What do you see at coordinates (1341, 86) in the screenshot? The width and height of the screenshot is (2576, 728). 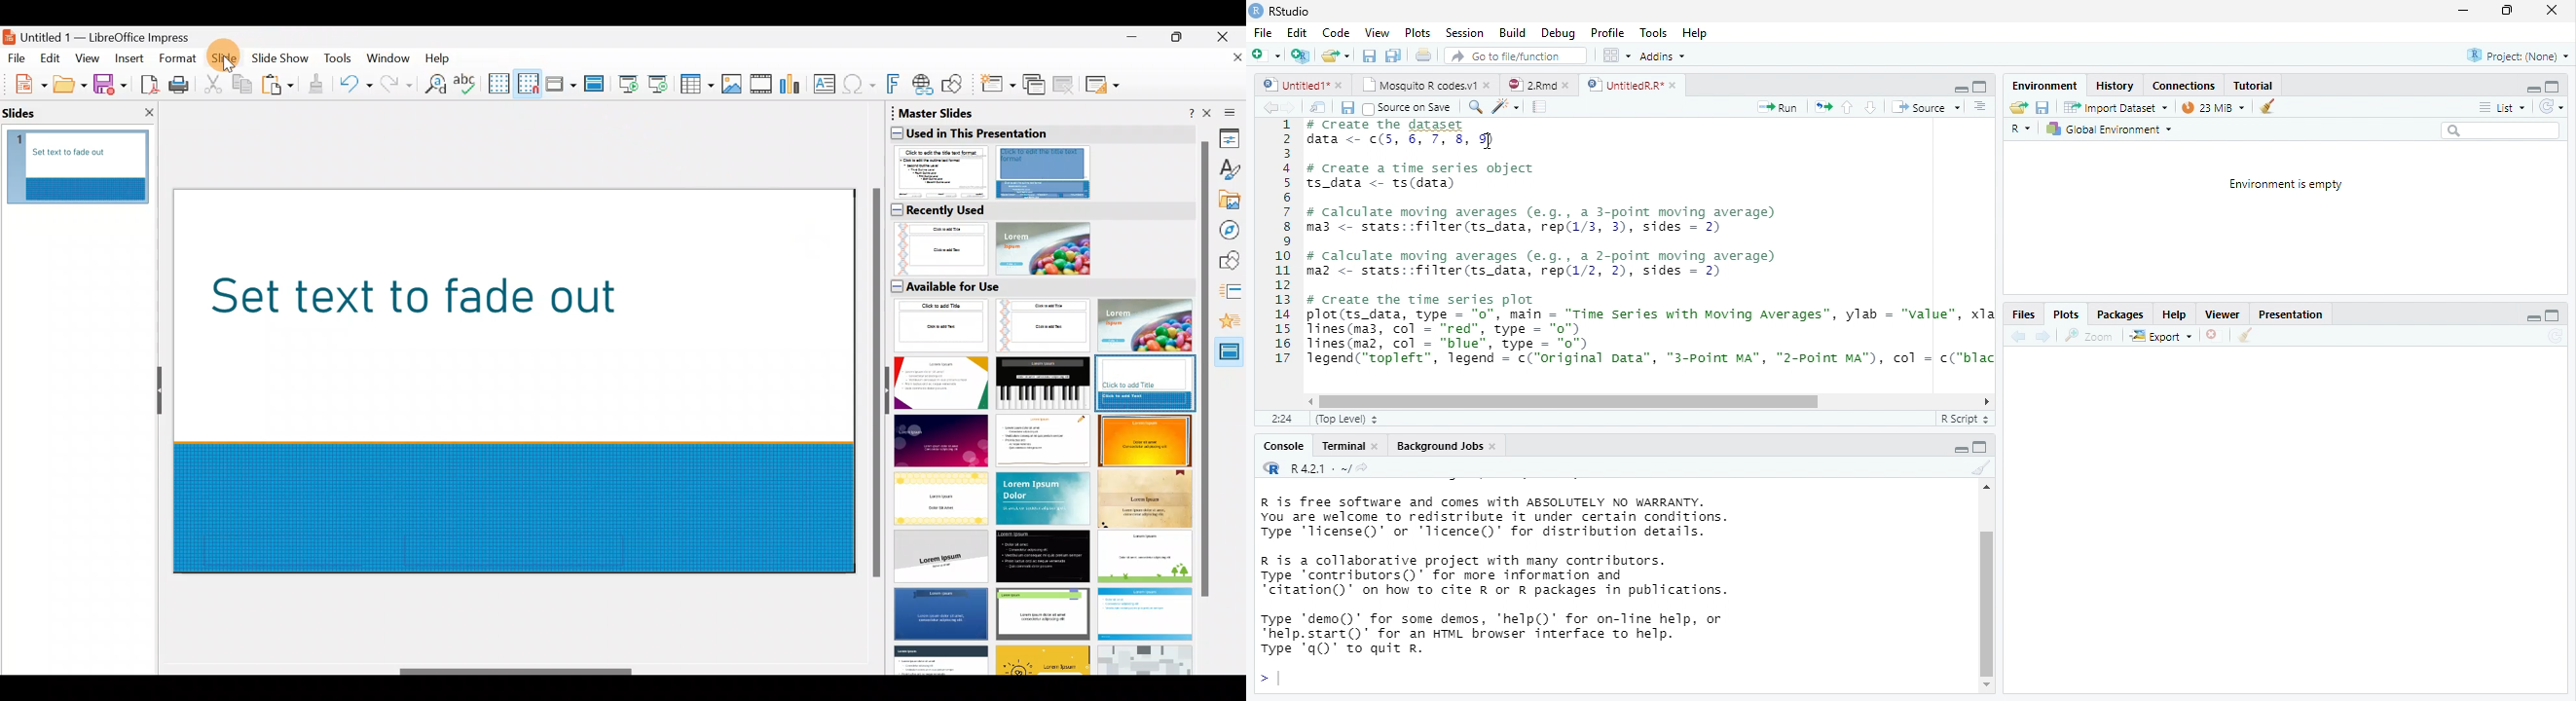 I see `close` at bounding box center [1341, 86].